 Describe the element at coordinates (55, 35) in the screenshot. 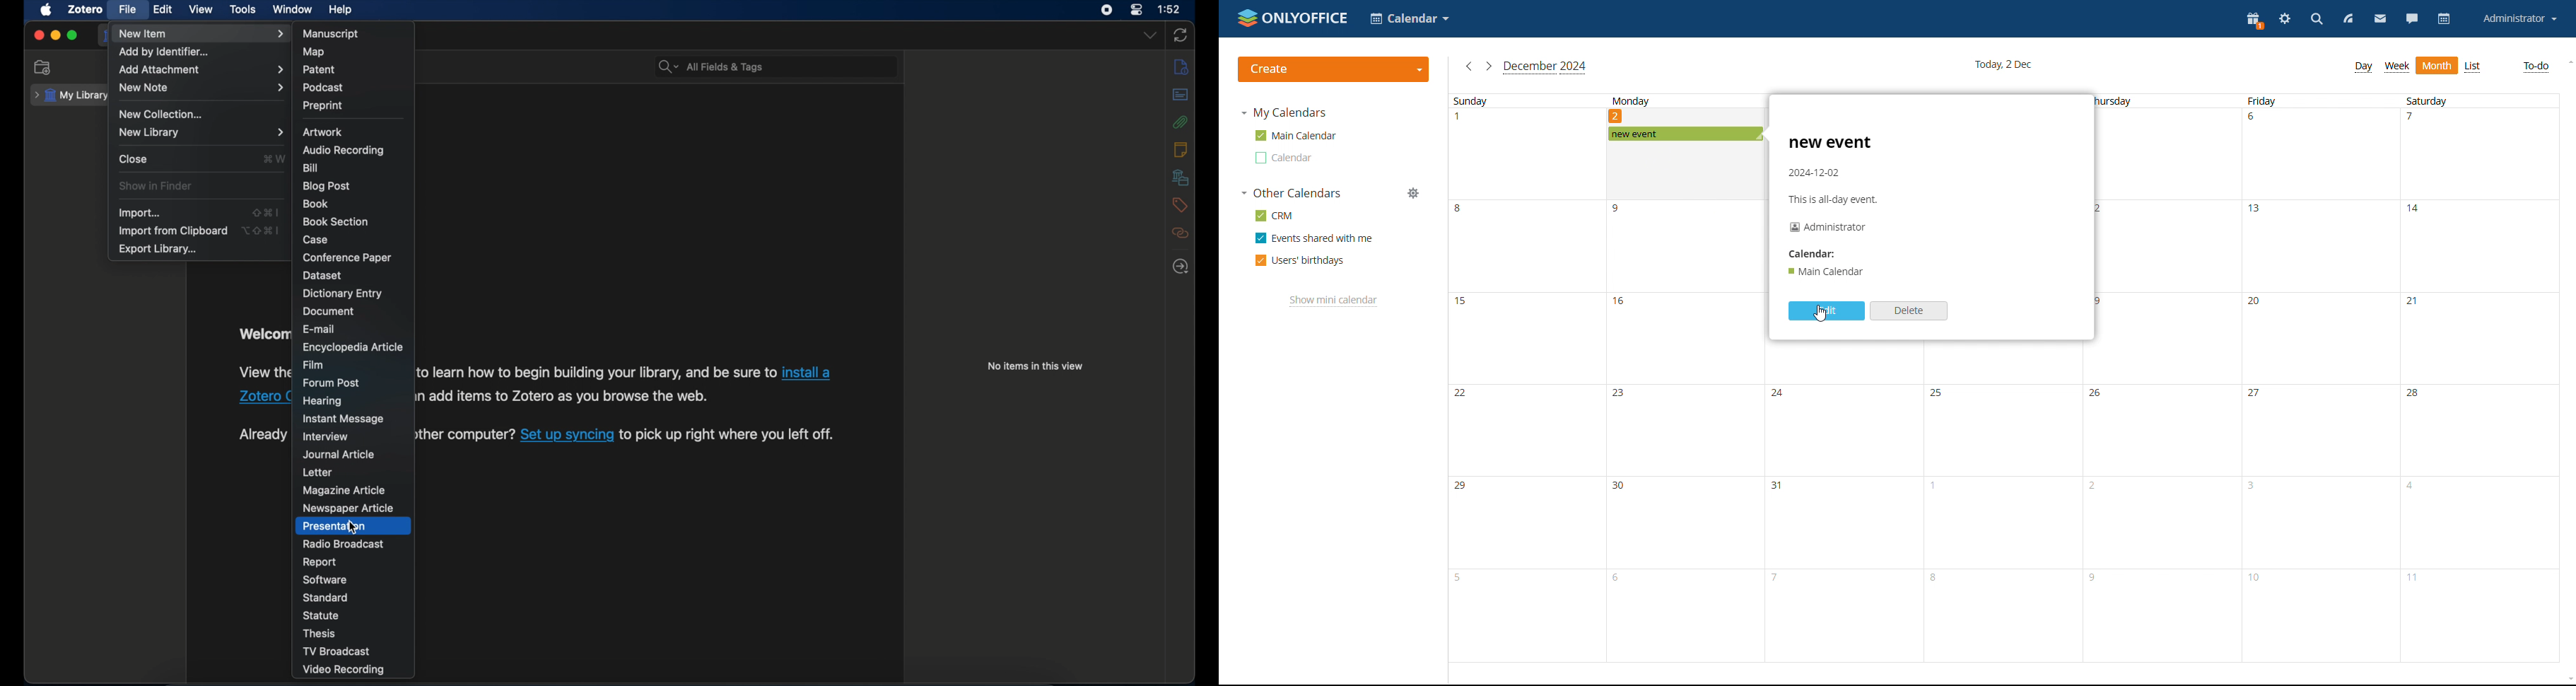

I see `minimize` at that location.